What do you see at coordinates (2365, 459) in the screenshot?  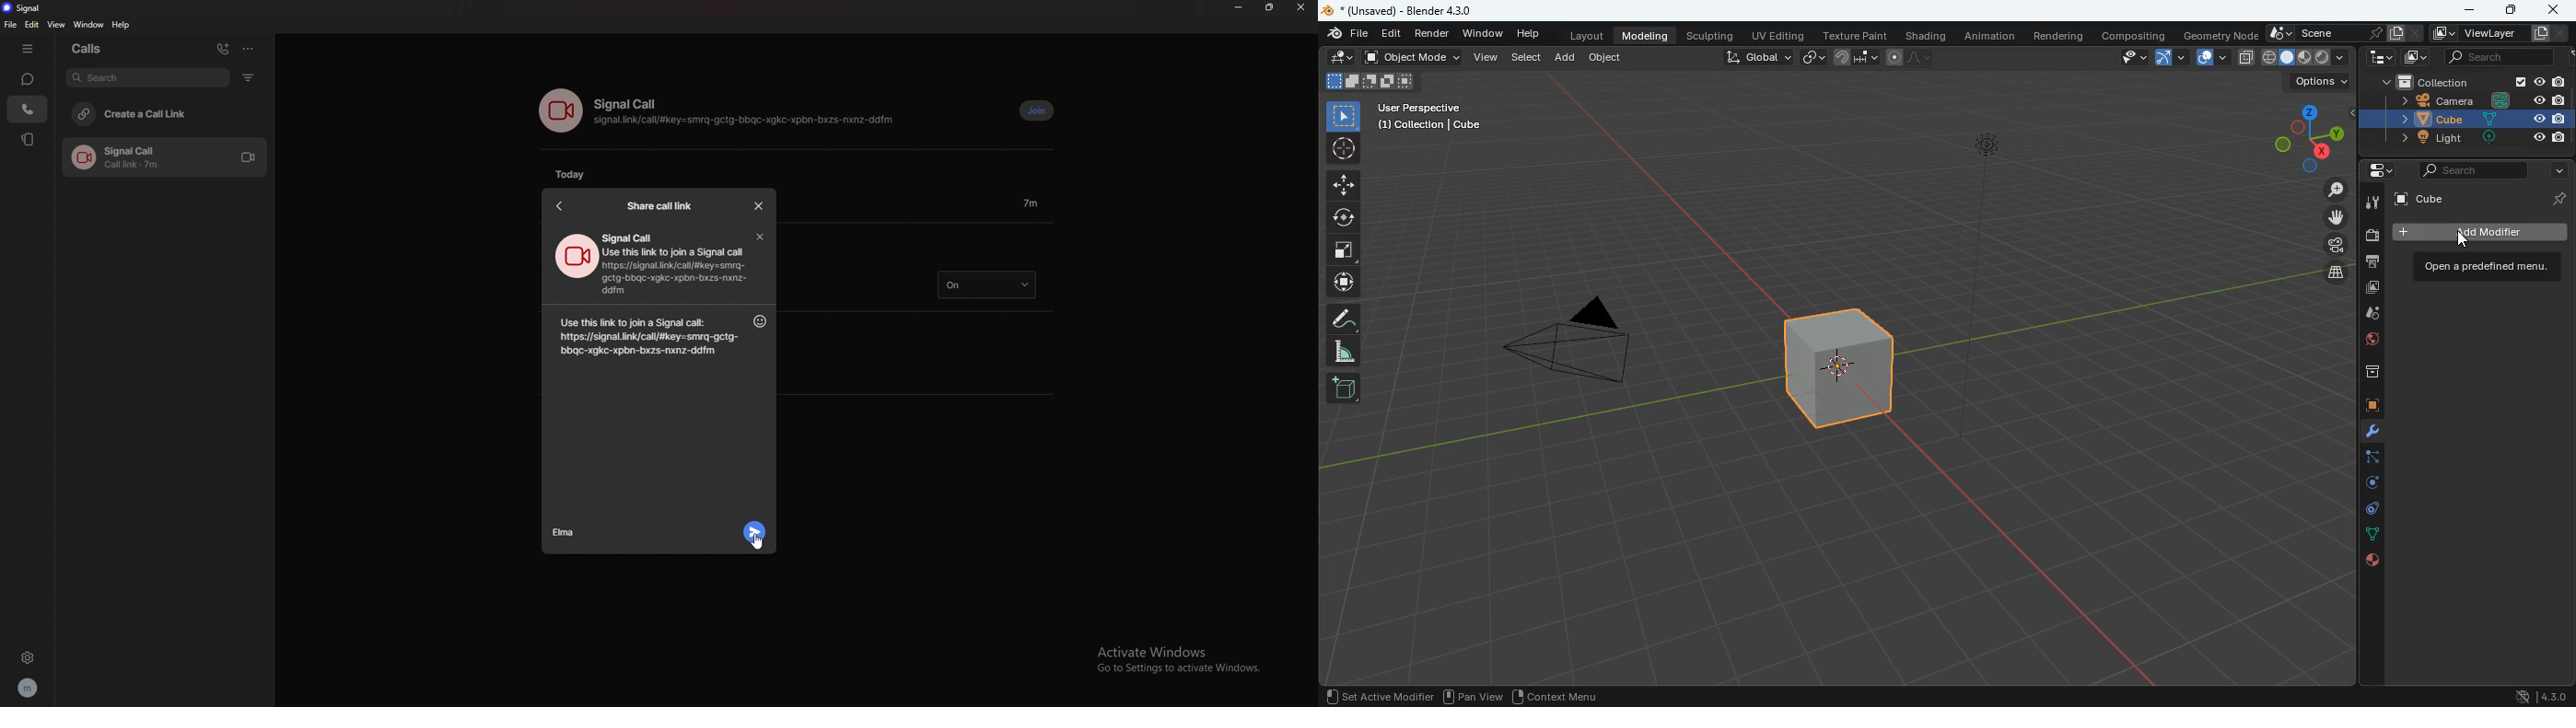 I see `edge` at bounding box center [2365, 459].